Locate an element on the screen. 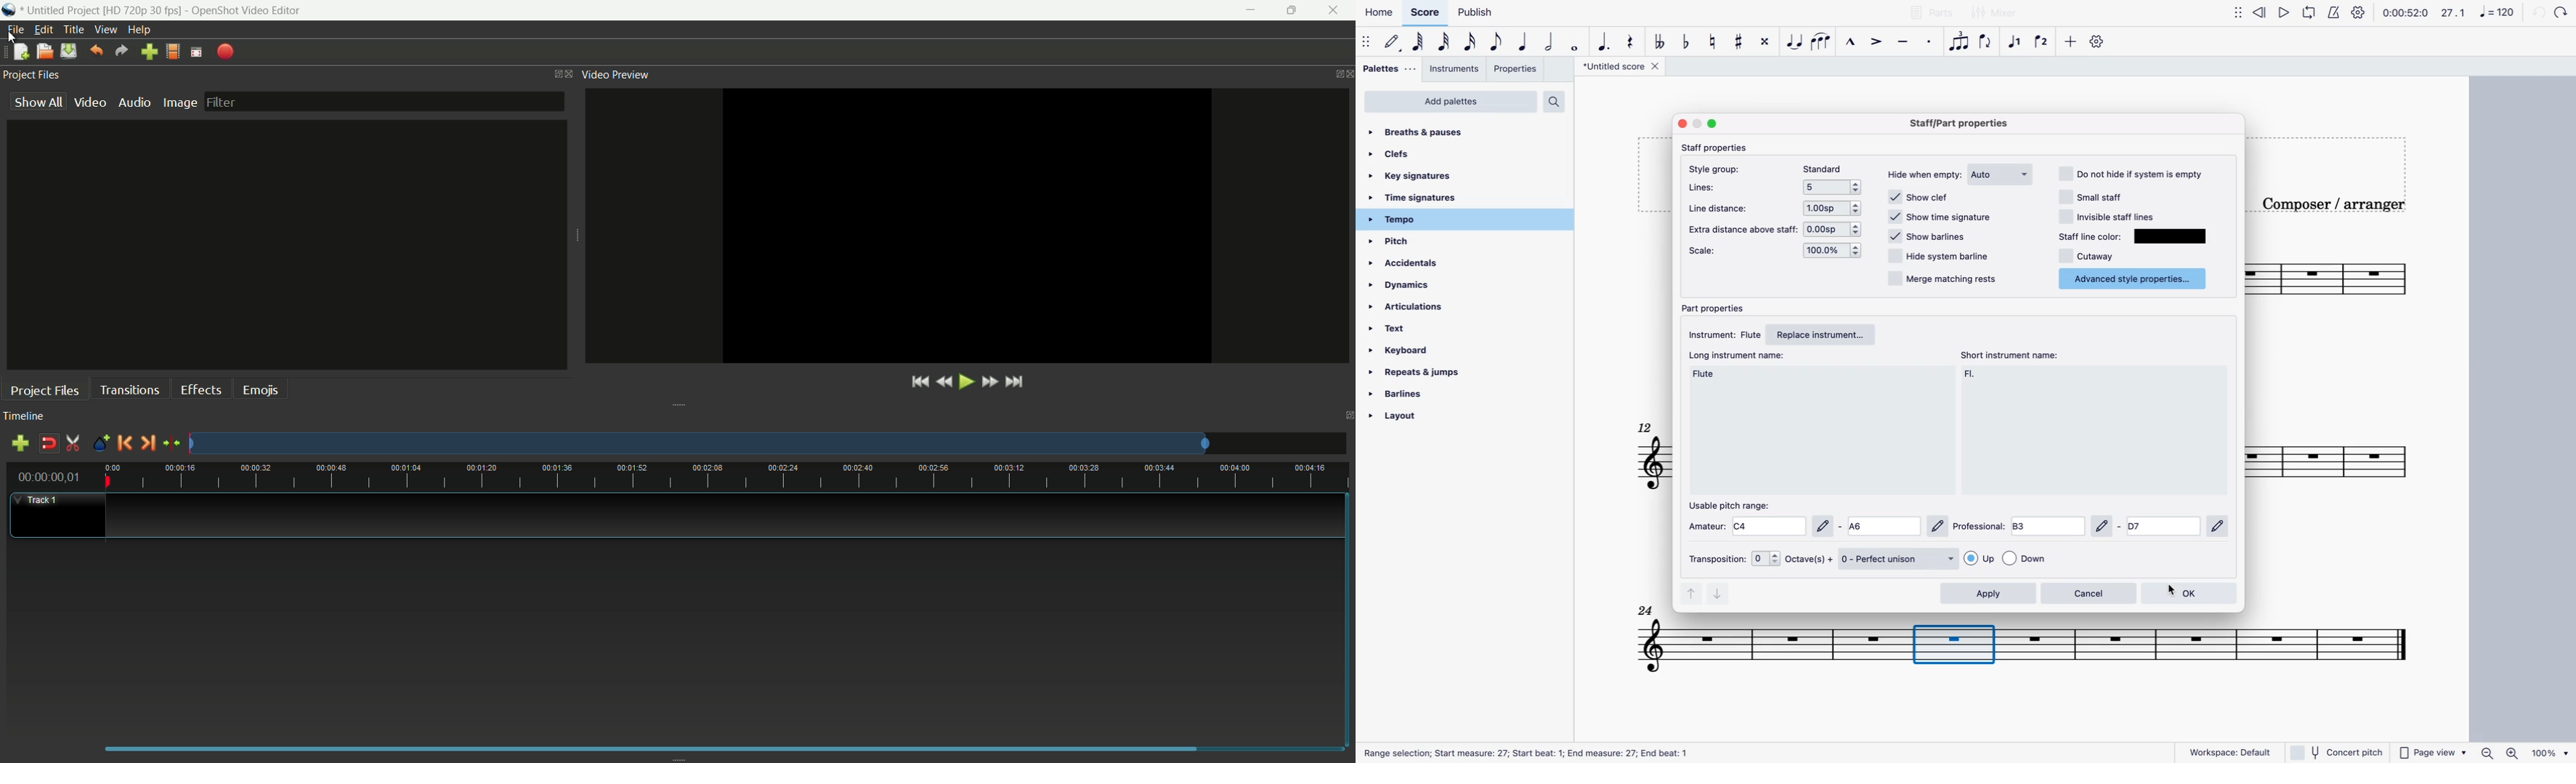  transposition is located at coordinates (1714, 561).